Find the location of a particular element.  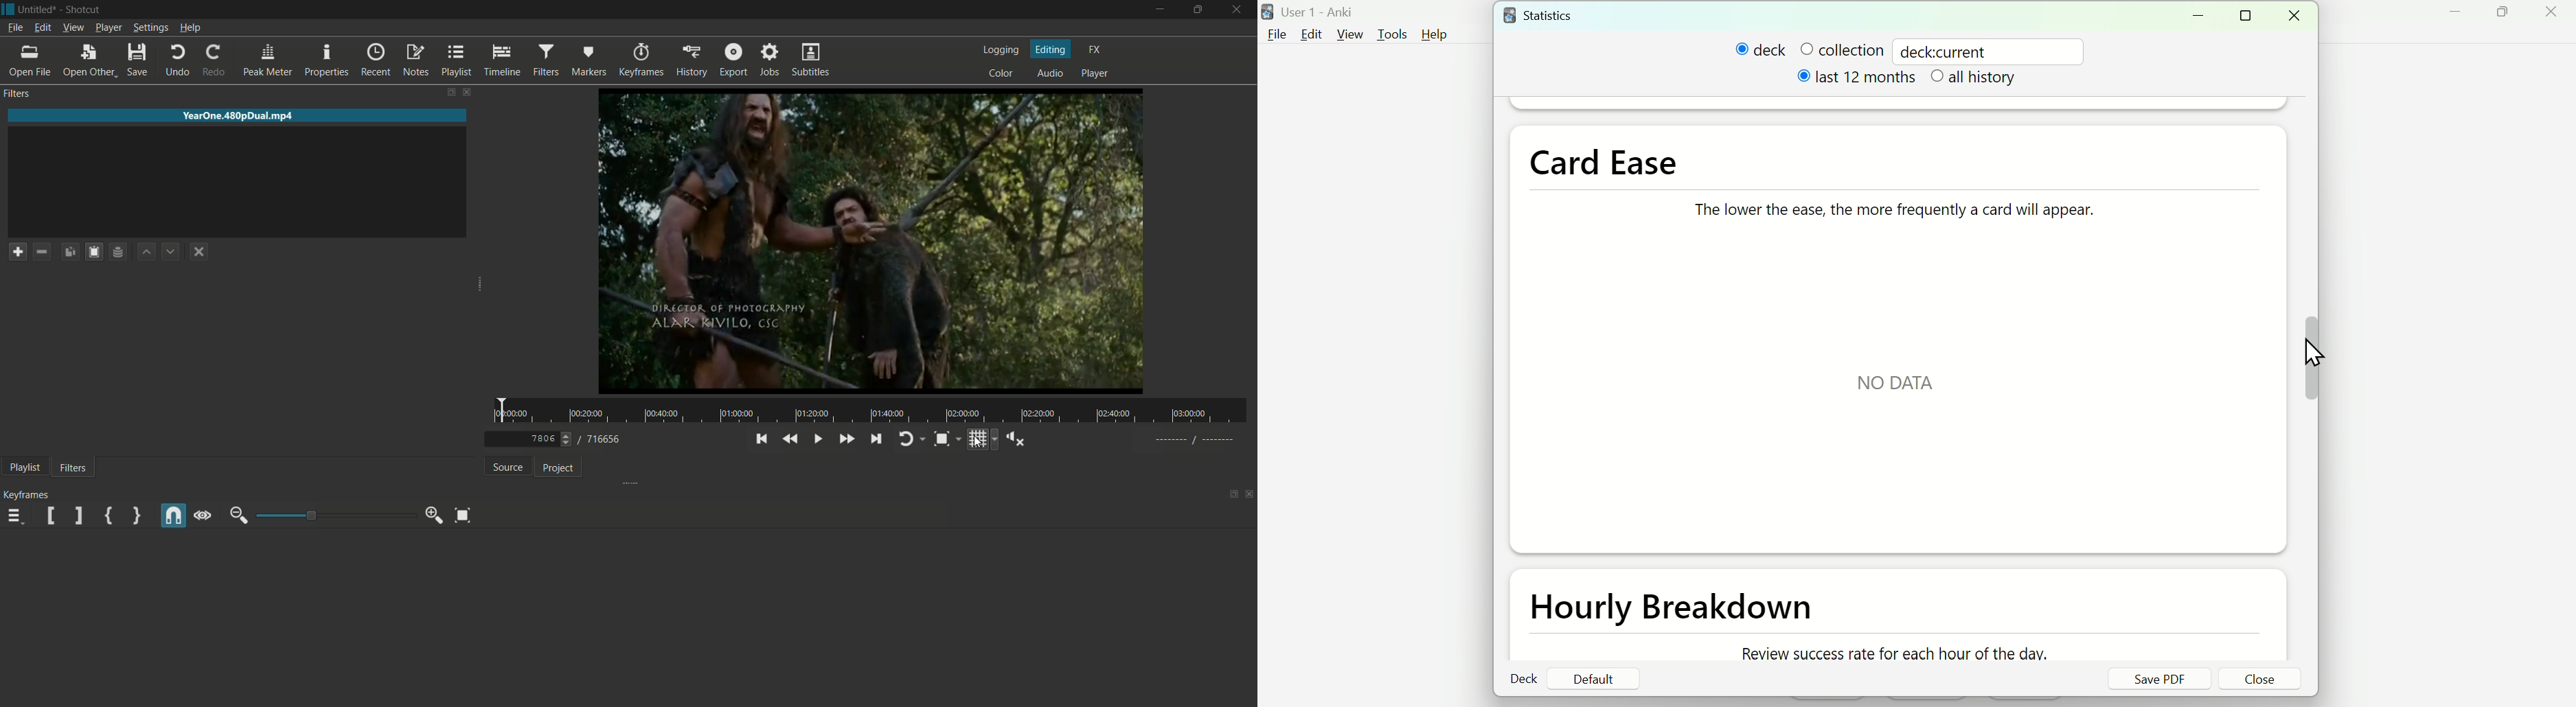

zoom in is located at coordinates (432, 515).